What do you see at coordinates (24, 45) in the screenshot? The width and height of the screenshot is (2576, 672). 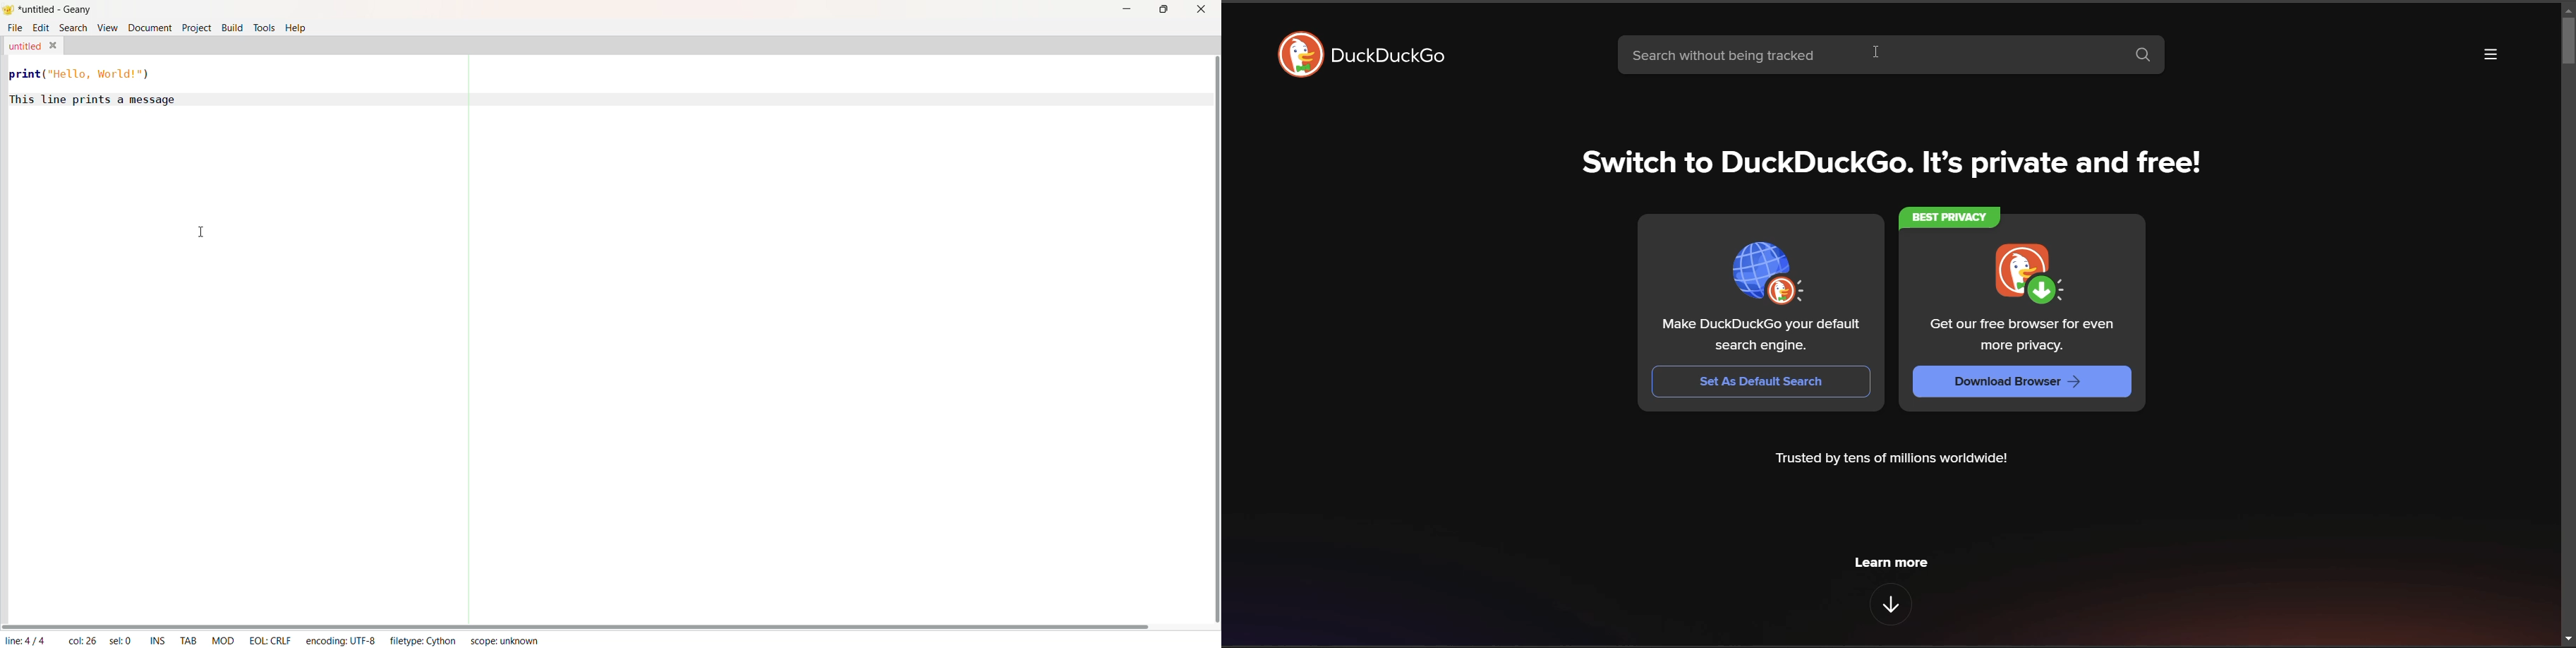 I see `untitled` at bounding box center [24, 45].